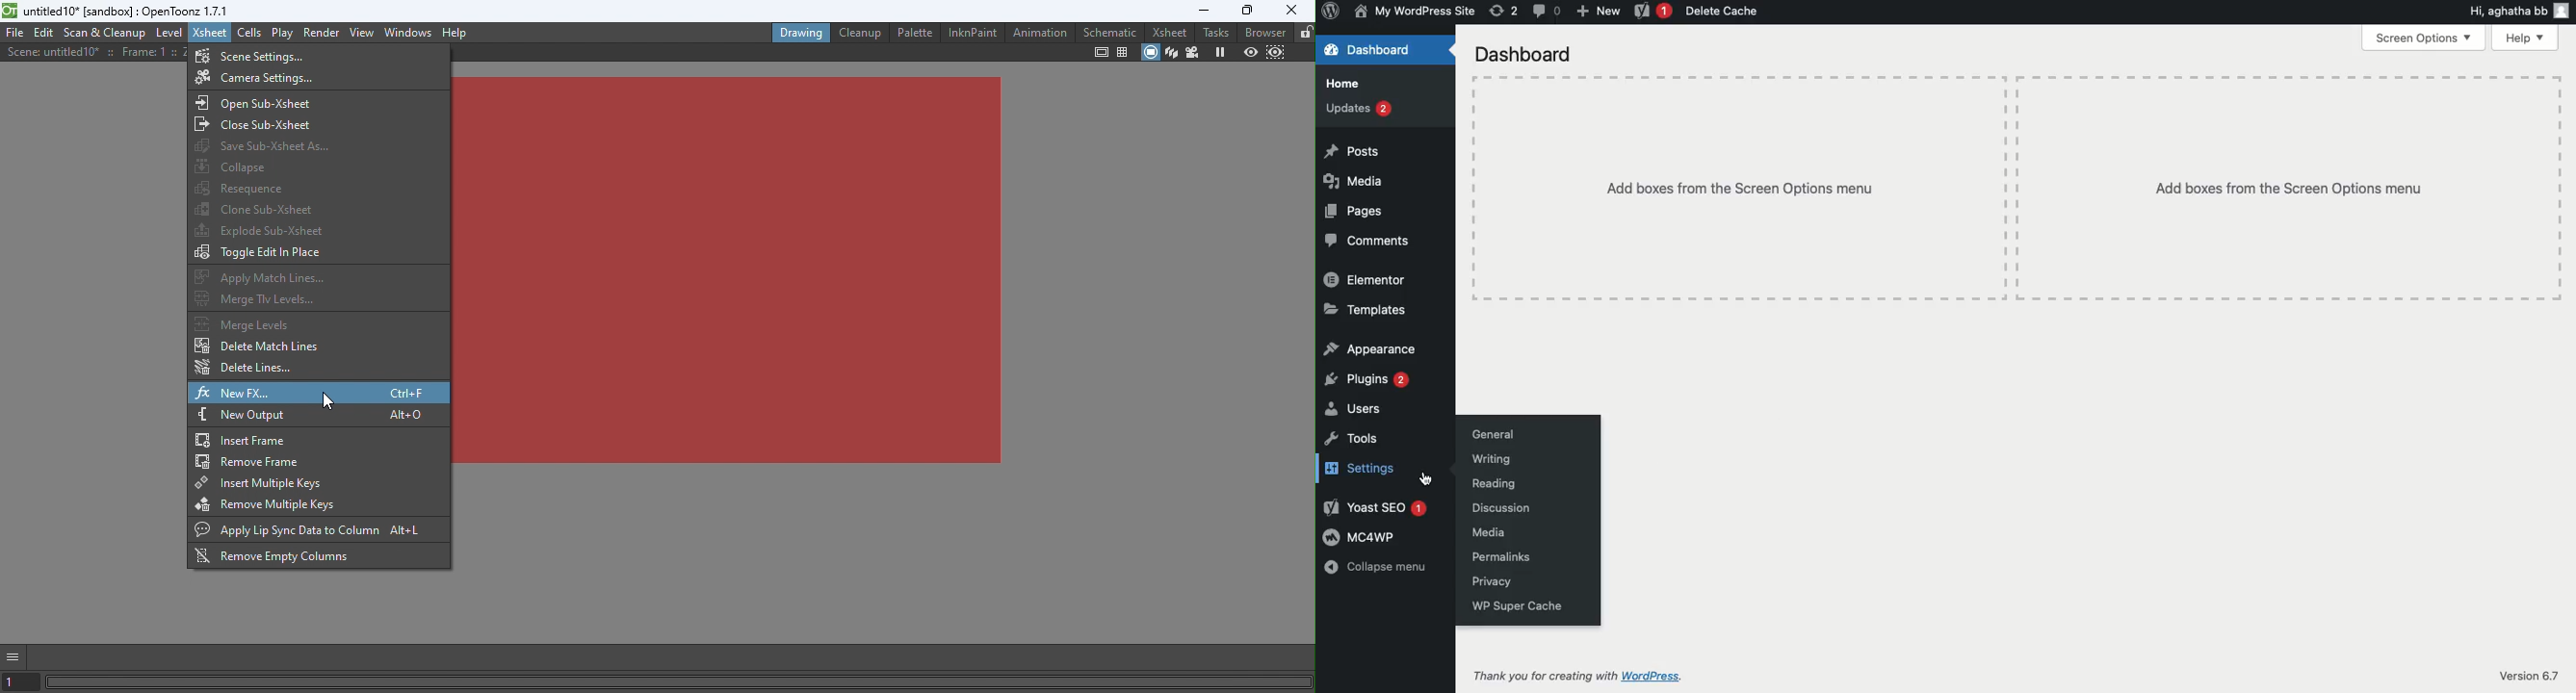 Image resolution: width=2576 pixels, height=700 pixels. What do you see at coordinates (1598, 10) in the screenshot?
I see `New` at bounding box center [1598, 10].